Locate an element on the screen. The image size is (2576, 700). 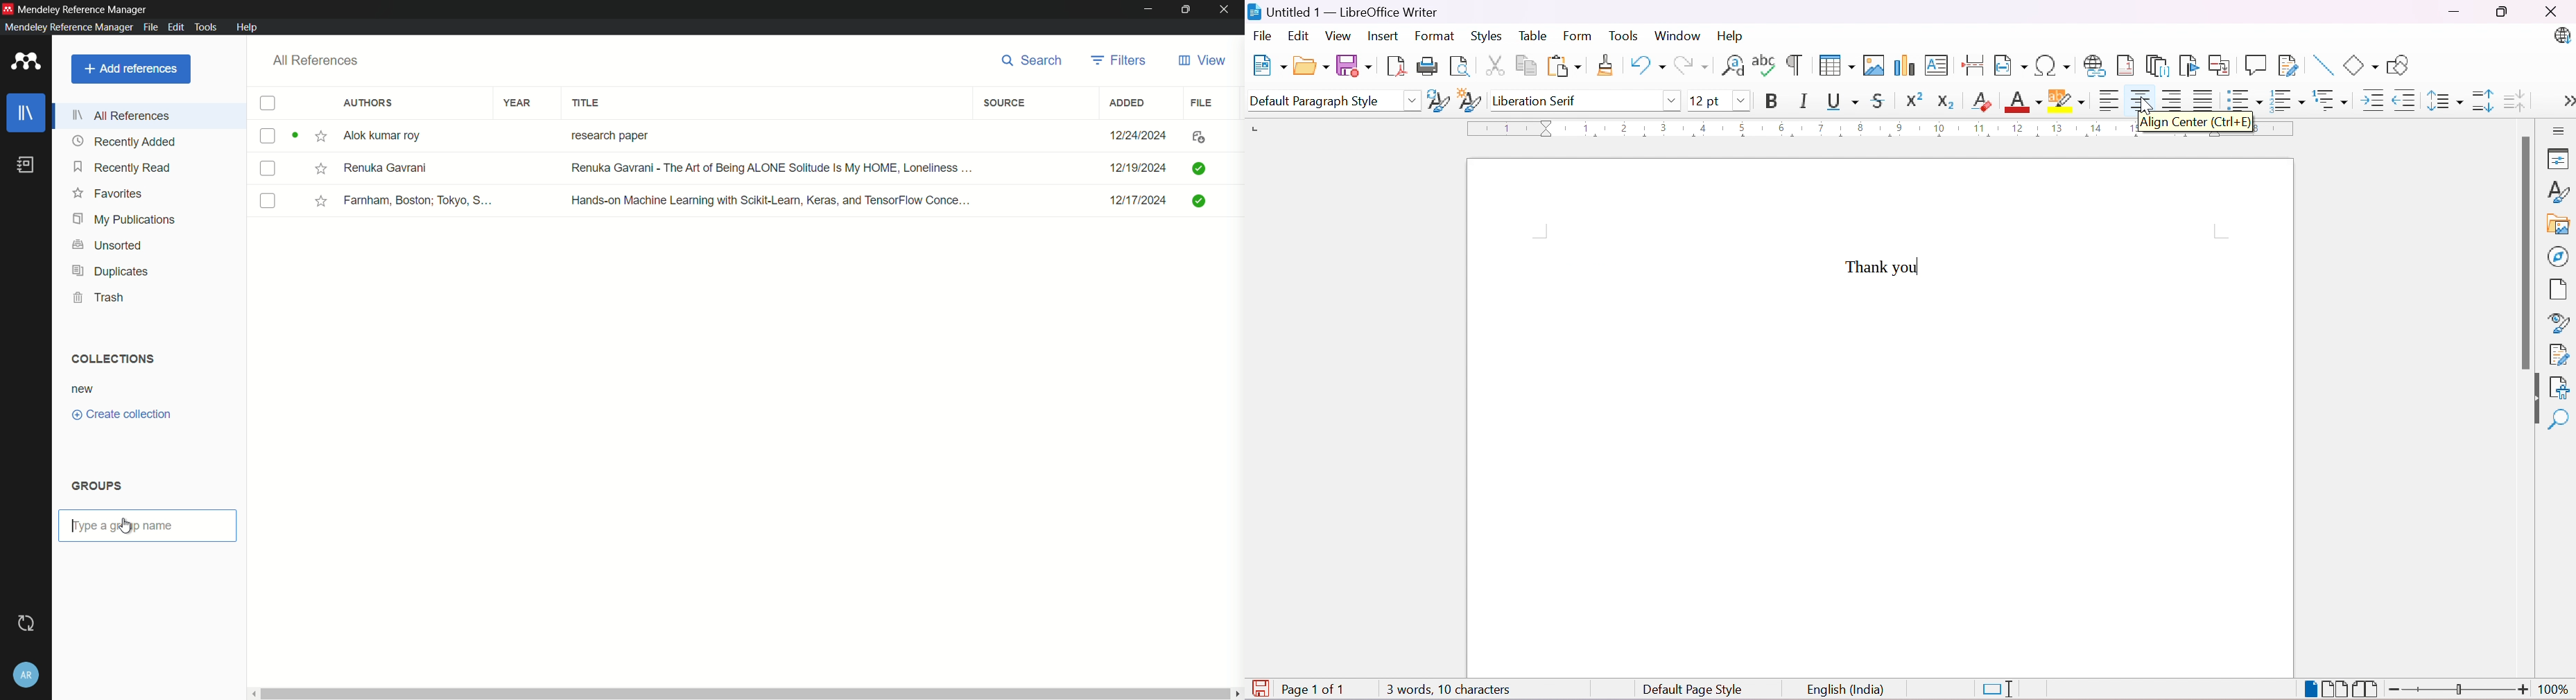
book is located at coordinates (26, 165).